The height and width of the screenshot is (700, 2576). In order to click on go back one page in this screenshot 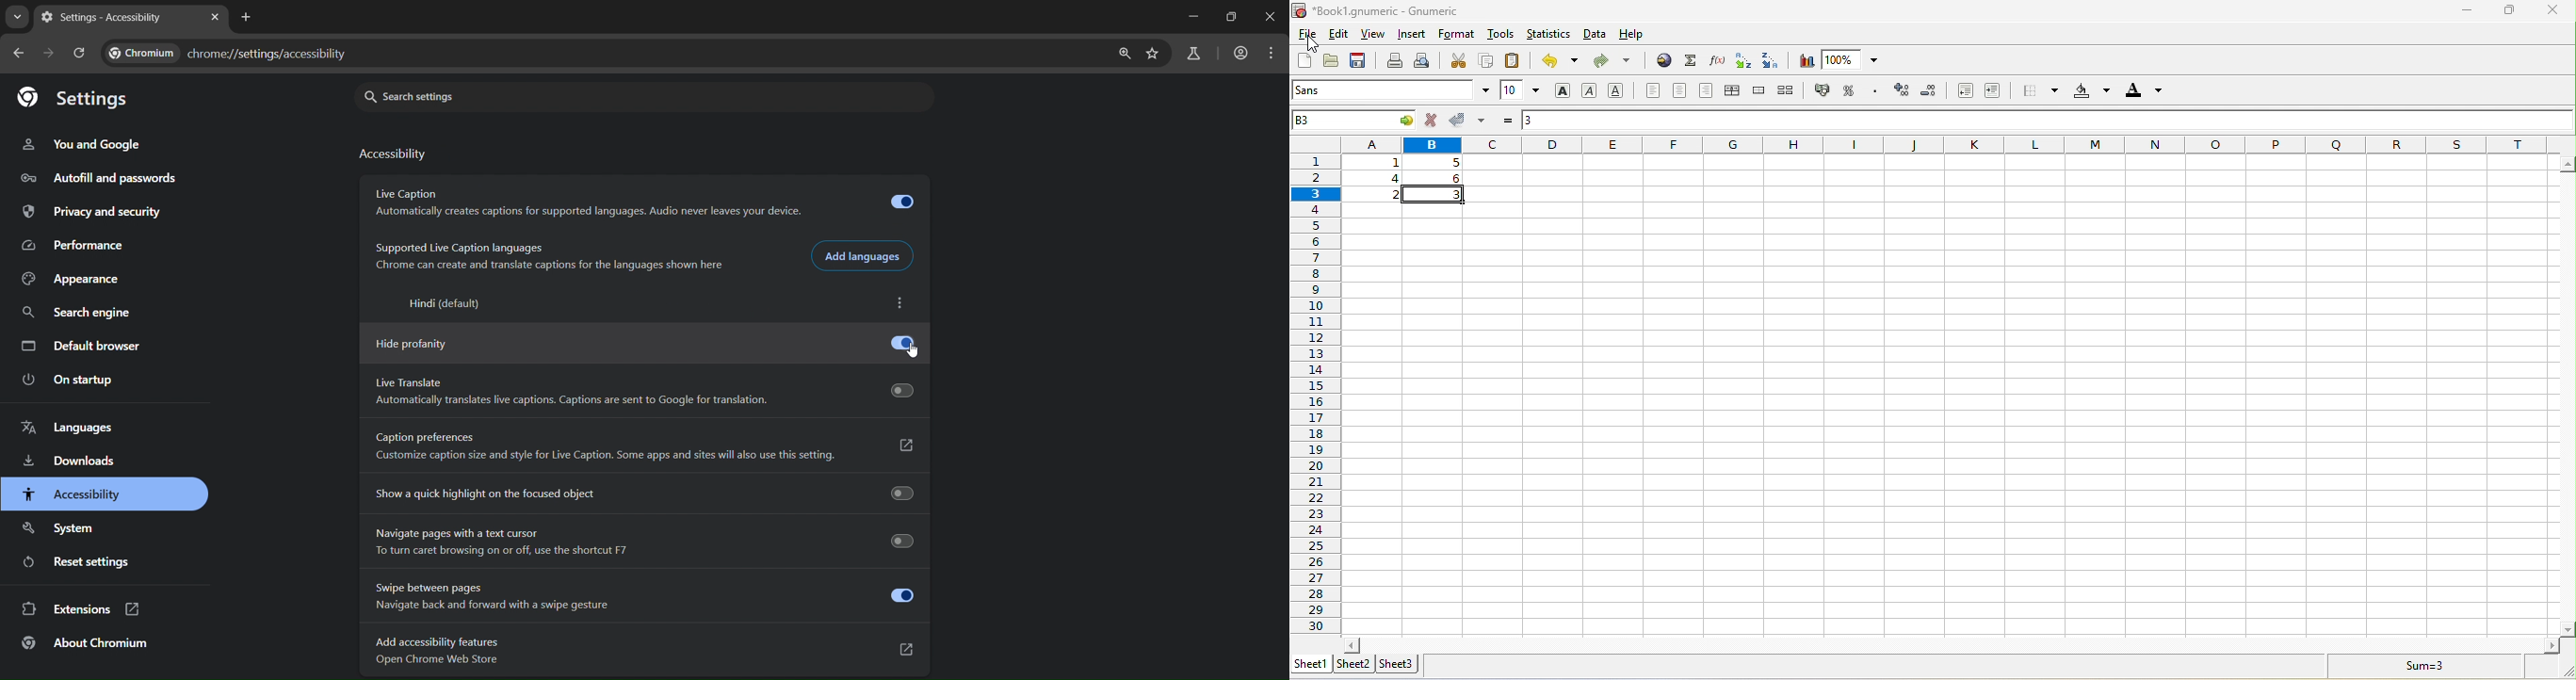, I will do `click(22, 53)`.